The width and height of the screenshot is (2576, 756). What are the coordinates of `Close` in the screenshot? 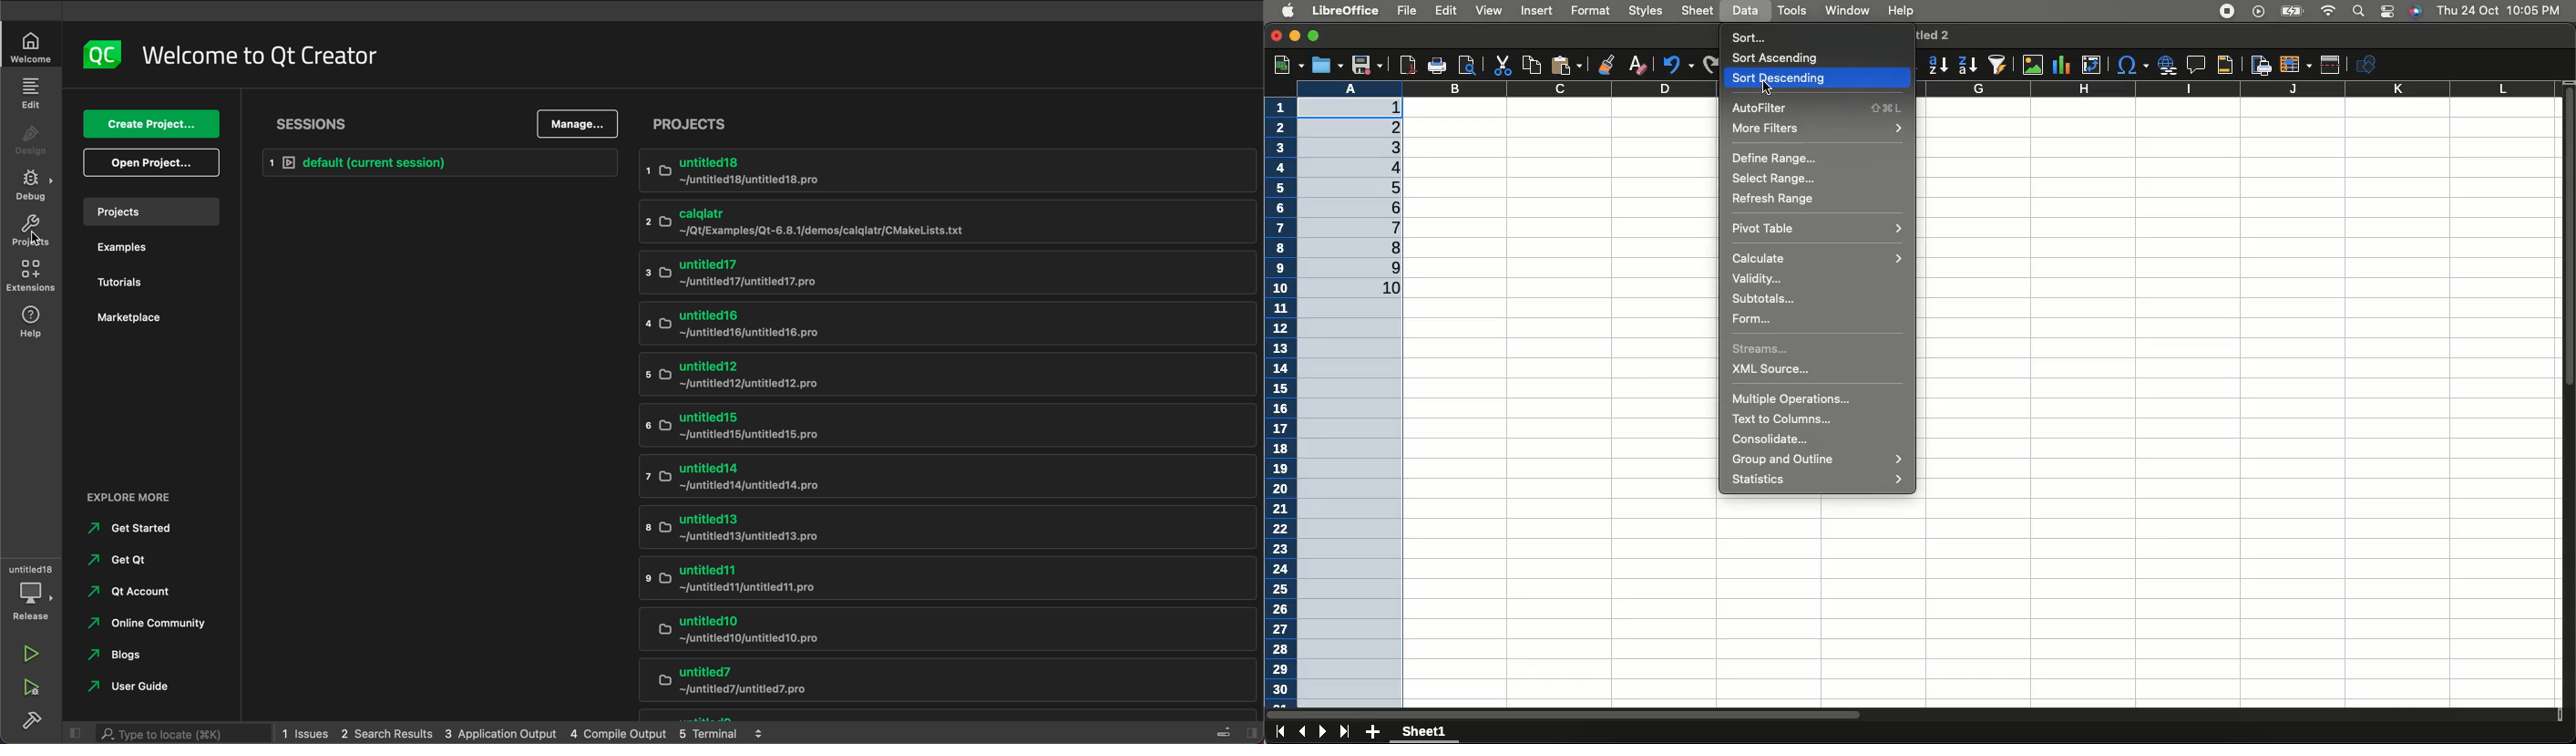 It's located at (1277, 36).